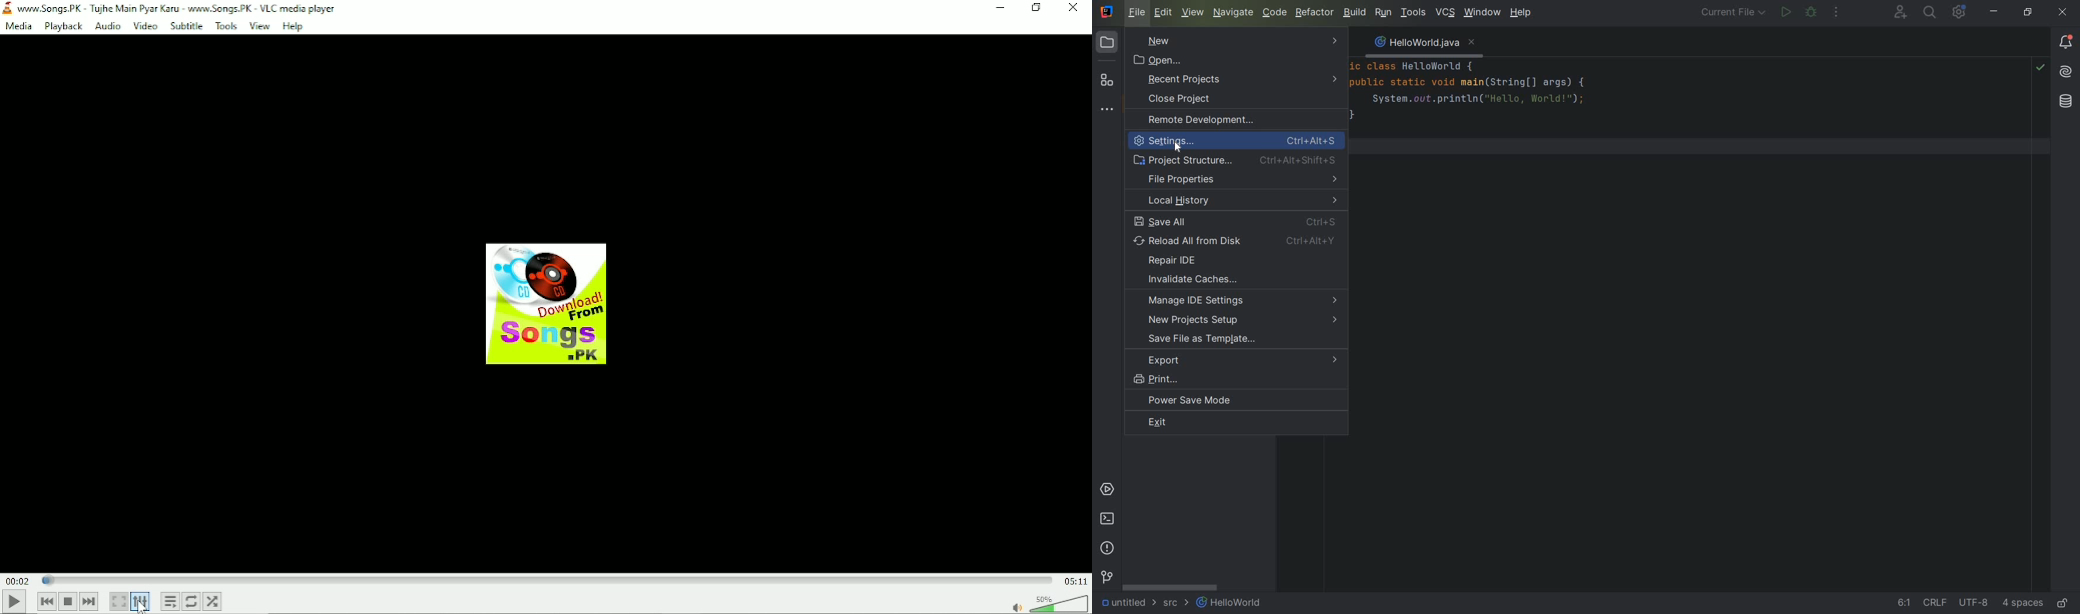 The image size is (2100, 616). What do you see at coordinates (1381, 12) in the screenshot?
I see `RUN` at bounding box center [1381, 12].